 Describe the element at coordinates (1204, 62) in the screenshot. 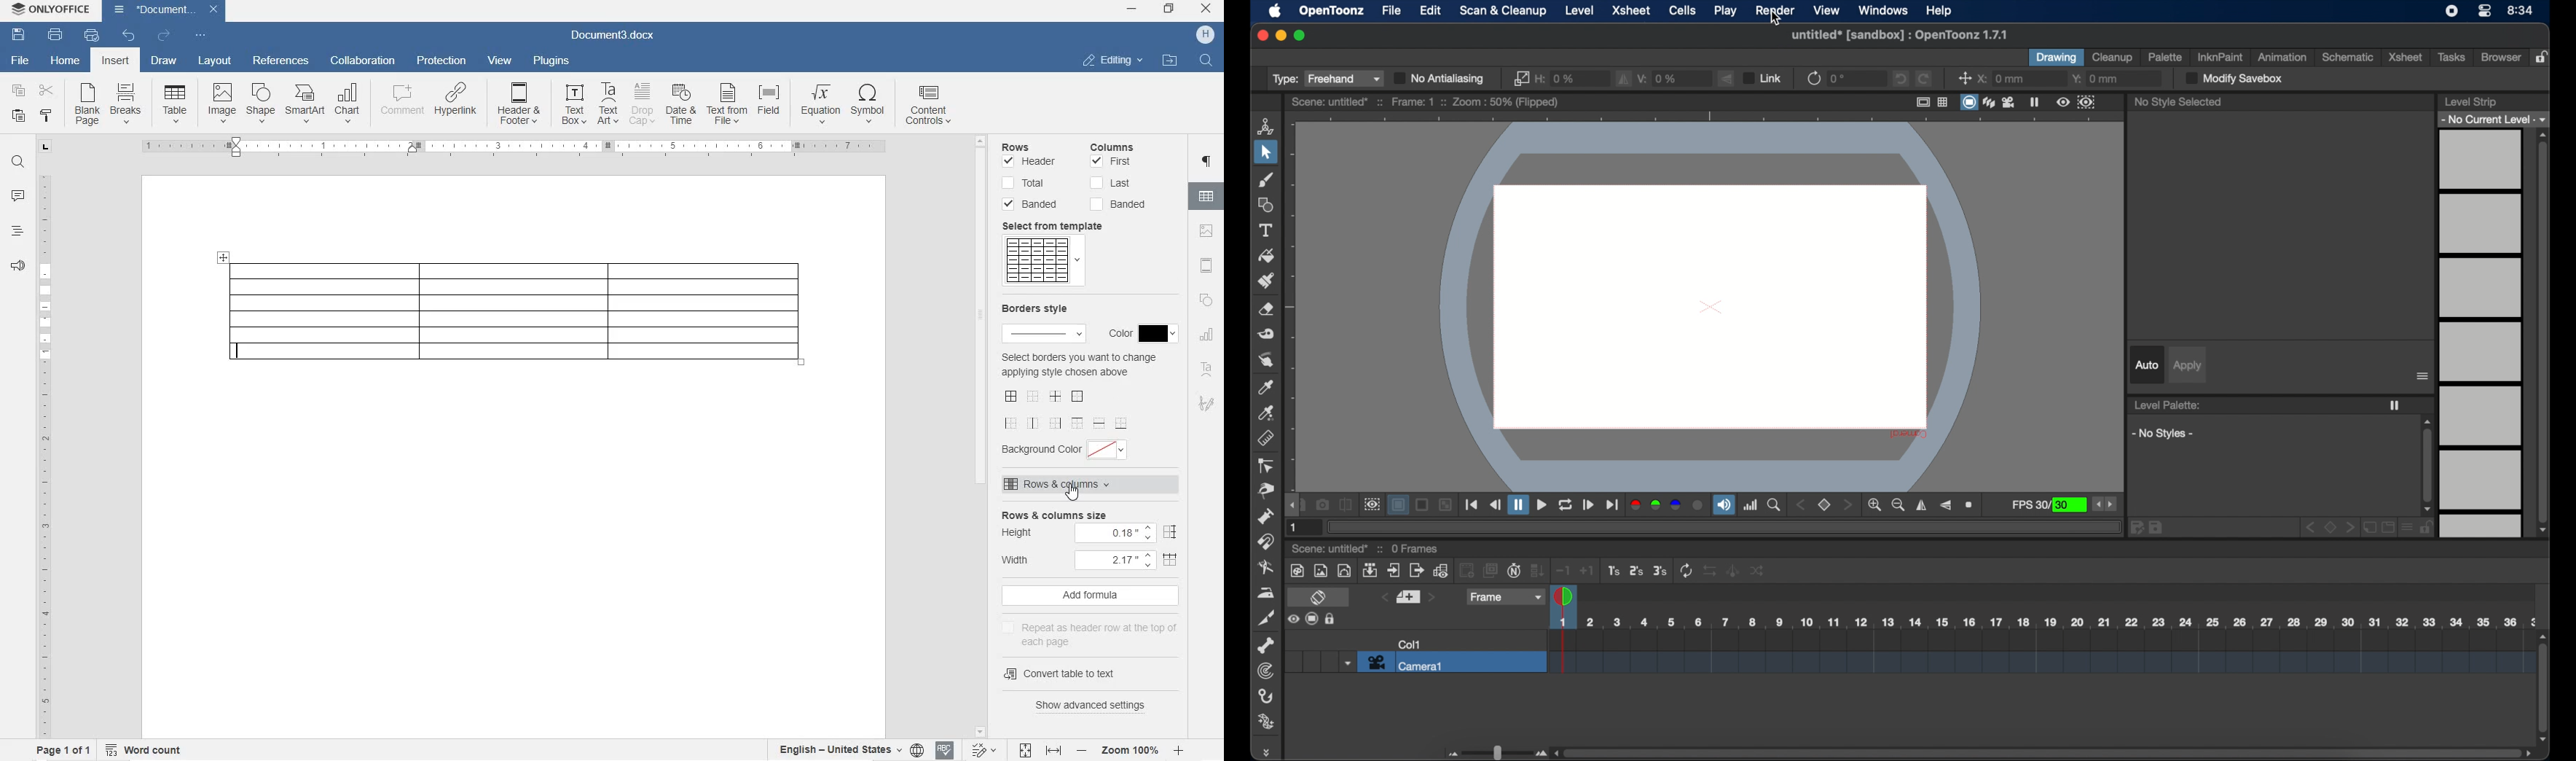

I see `FIND` at that location.